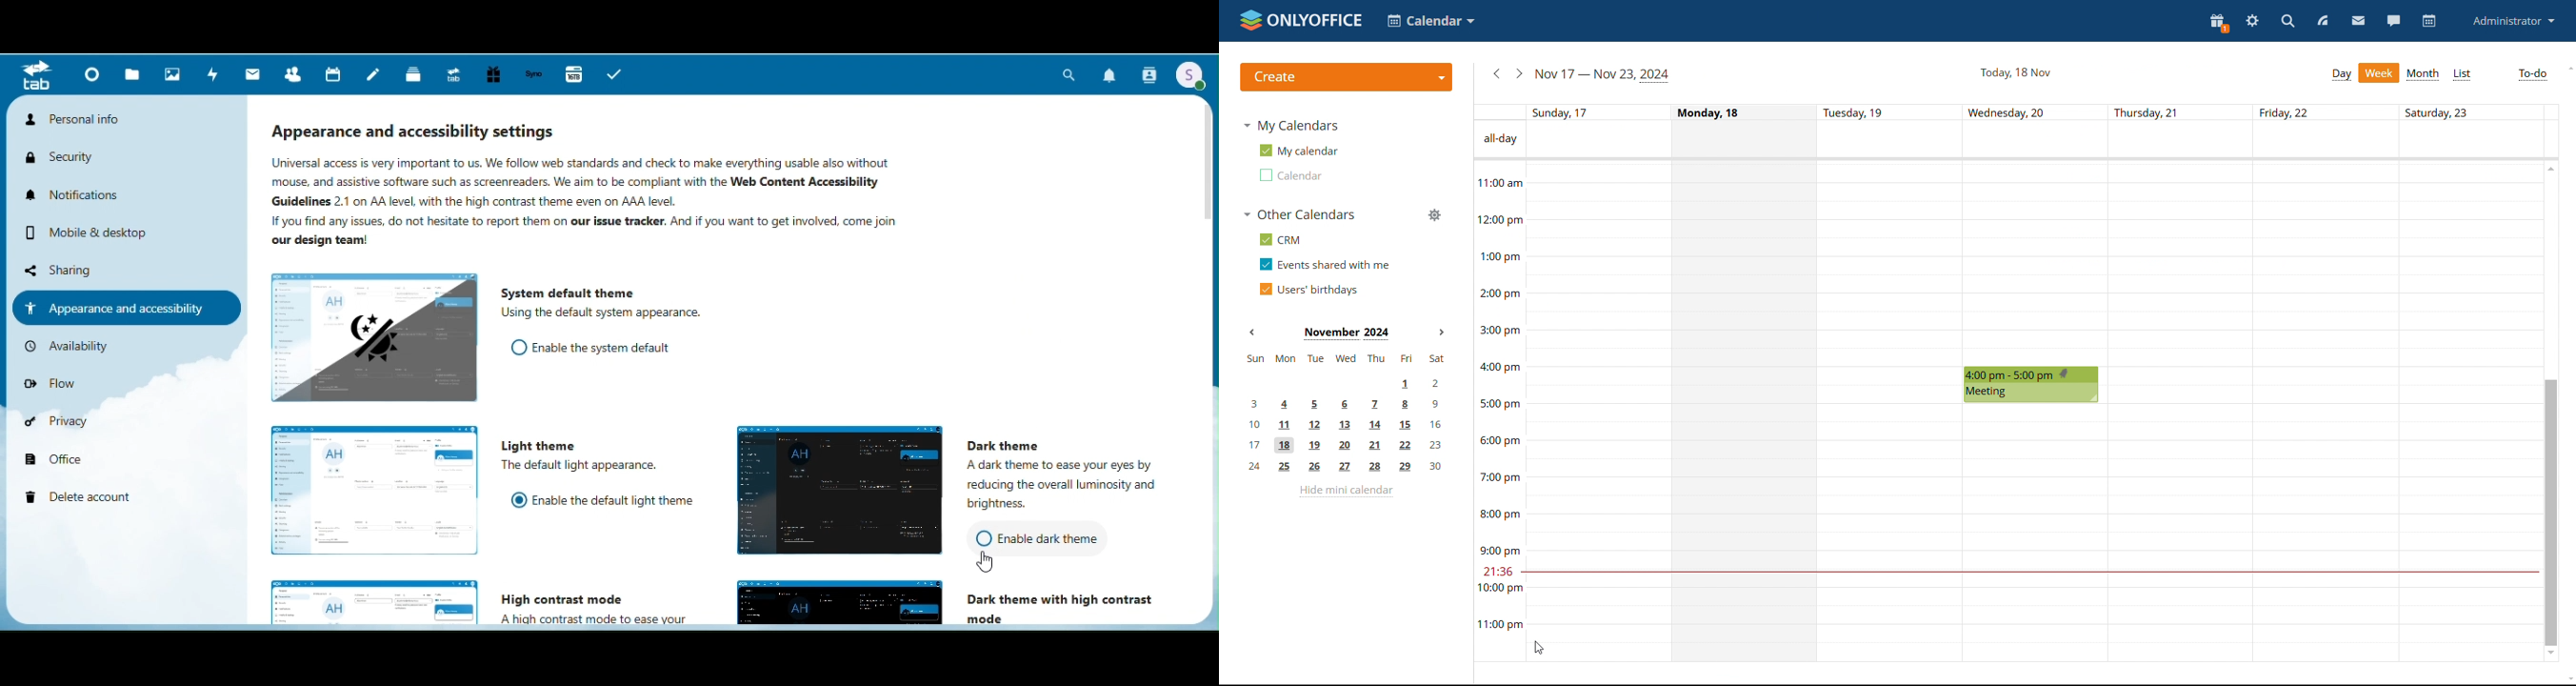 This screenshot has width=2576, height=700. What do you see at coordinates (37, 78) in the screenshot?
I see `` at bounding box center [37, 78].